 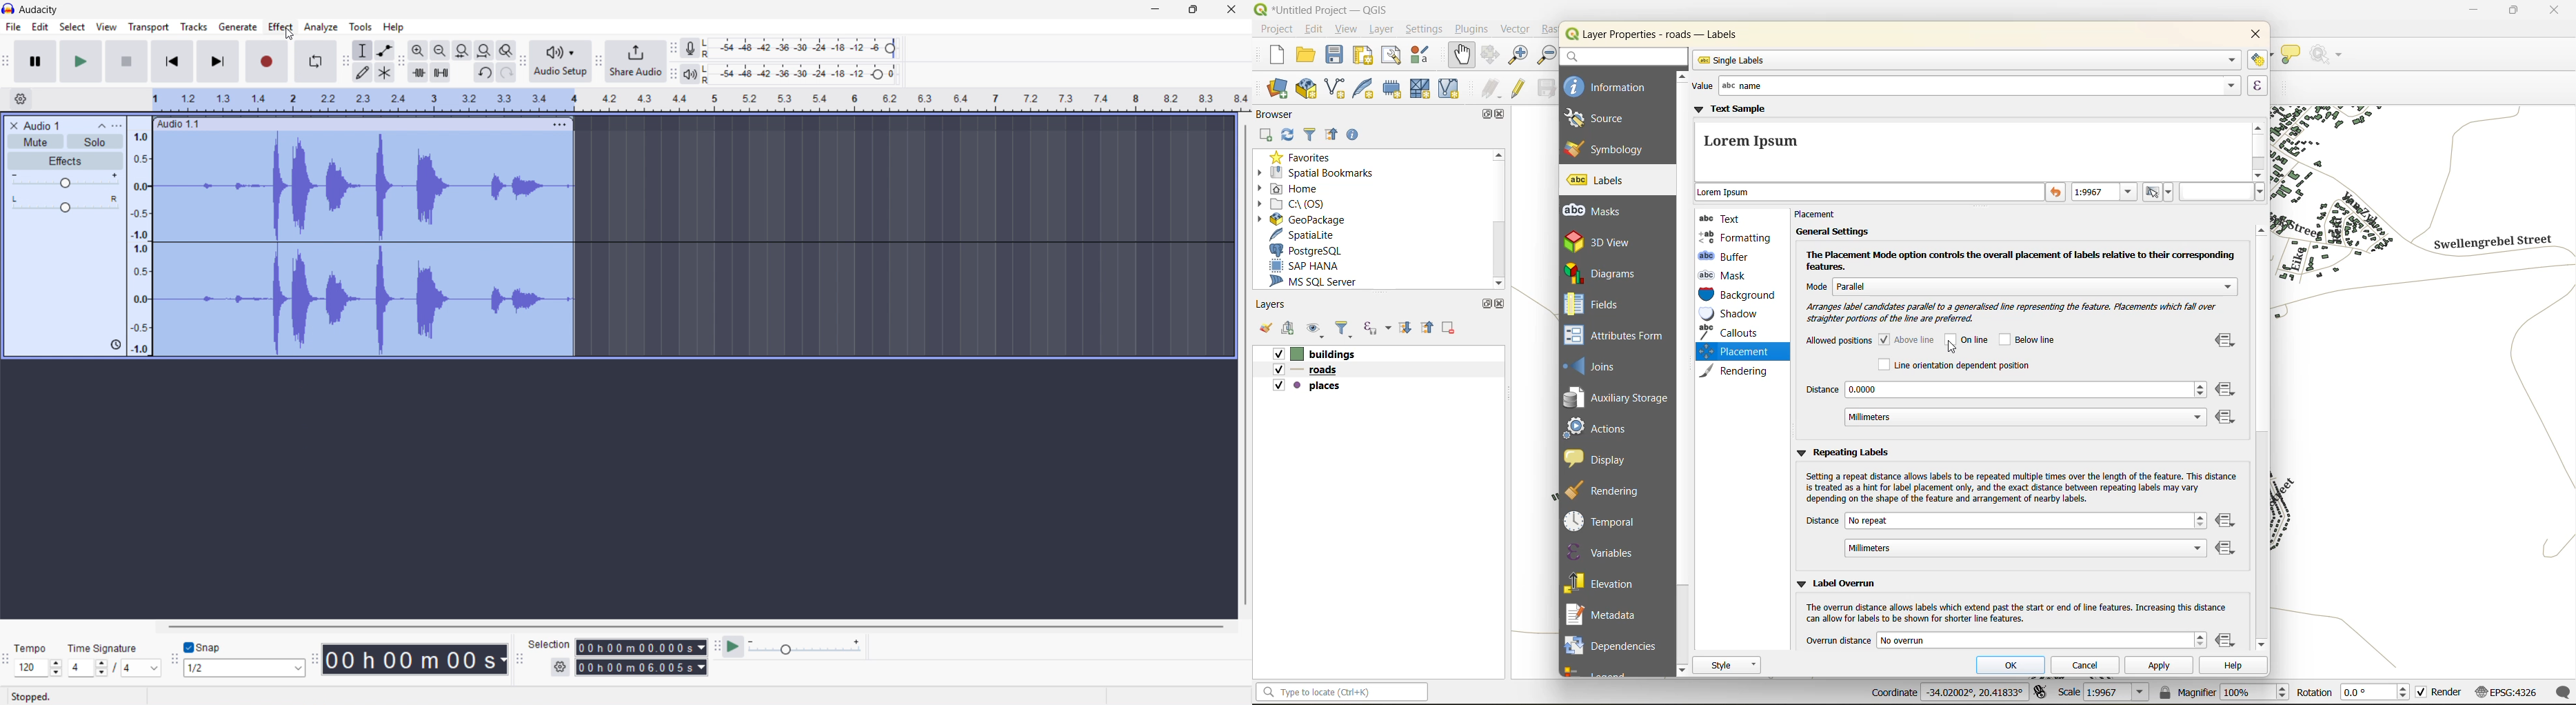 I want to click on Record , so click(x=267, y=62).